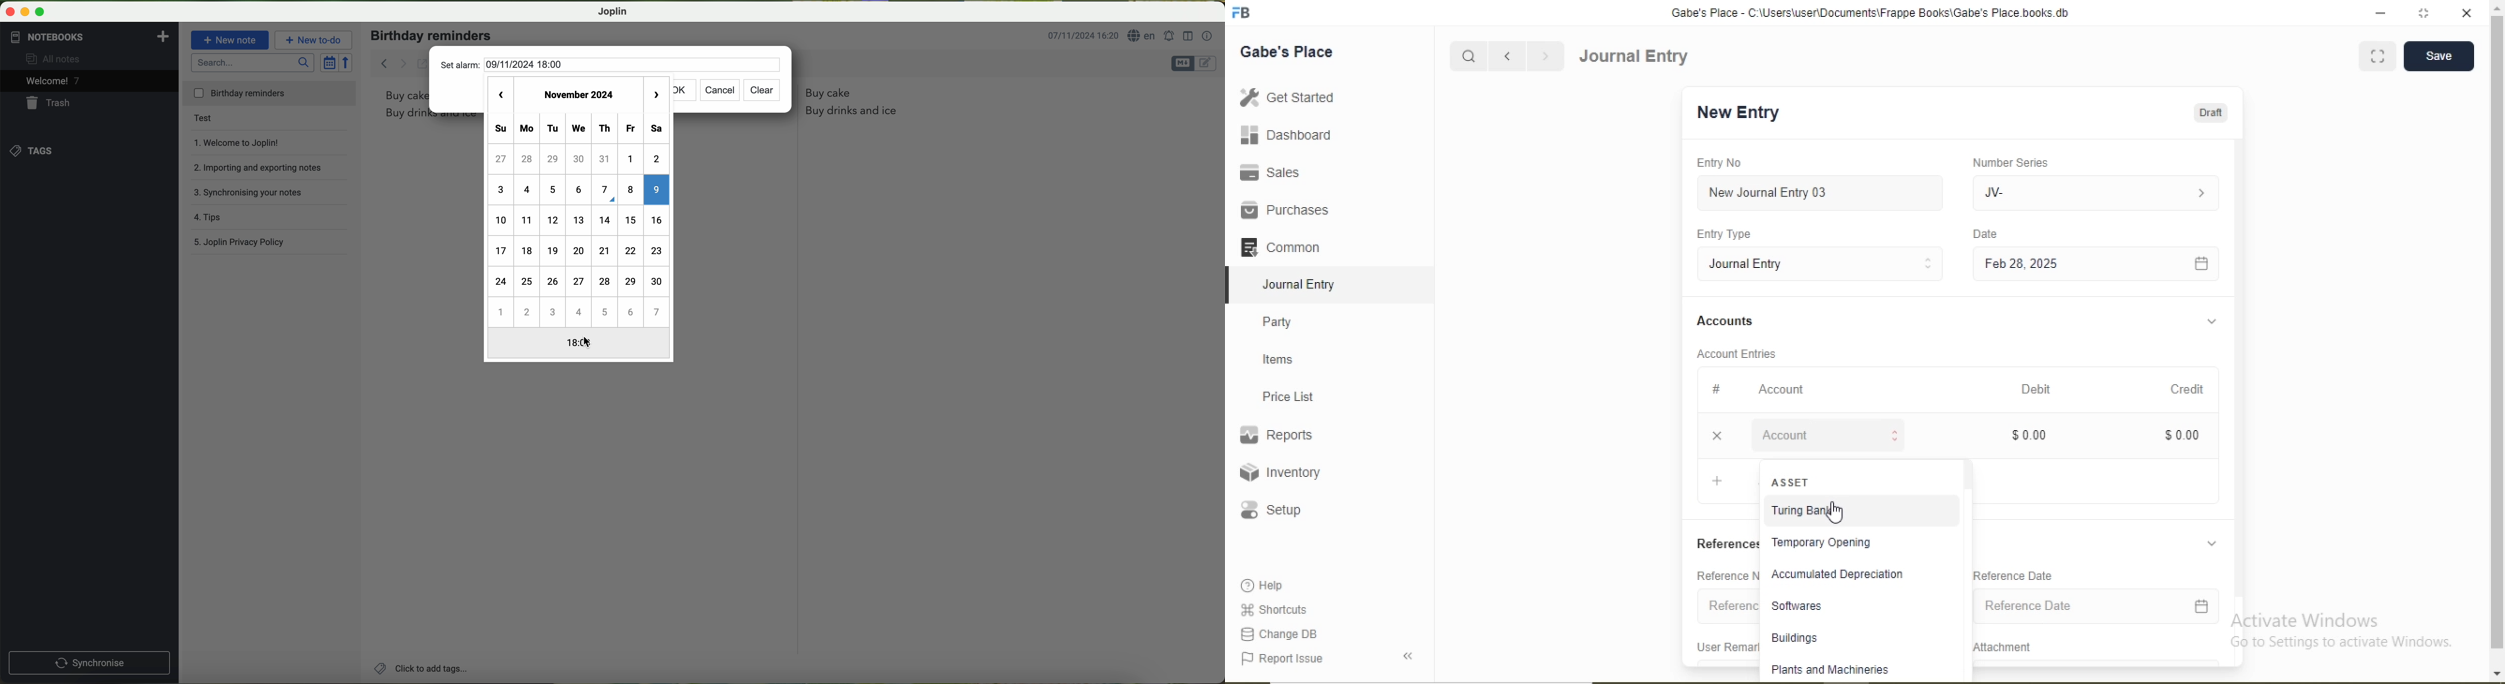  What do you see at coordinates (392, 62) in the screenshot?
I see `back arrow` at bounding box center [392, 62].